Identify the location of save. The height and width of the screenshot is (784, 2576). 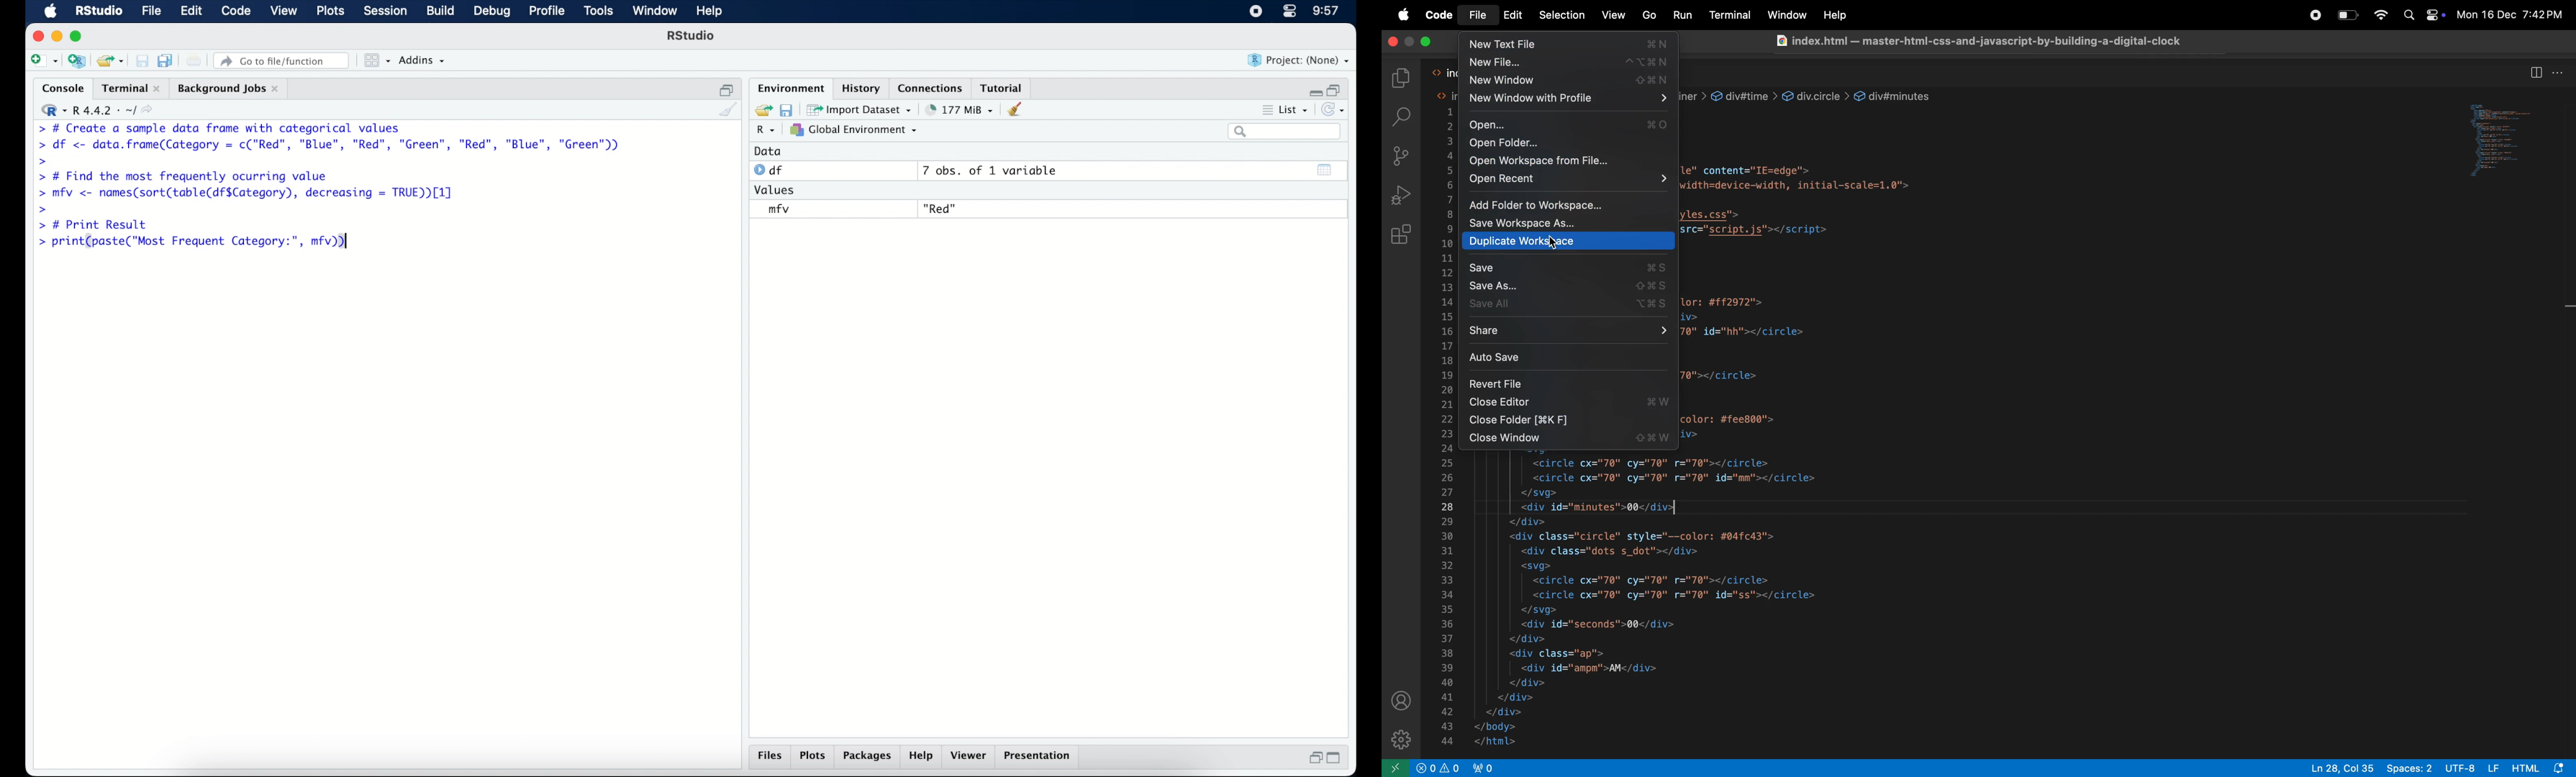
(786, 110).